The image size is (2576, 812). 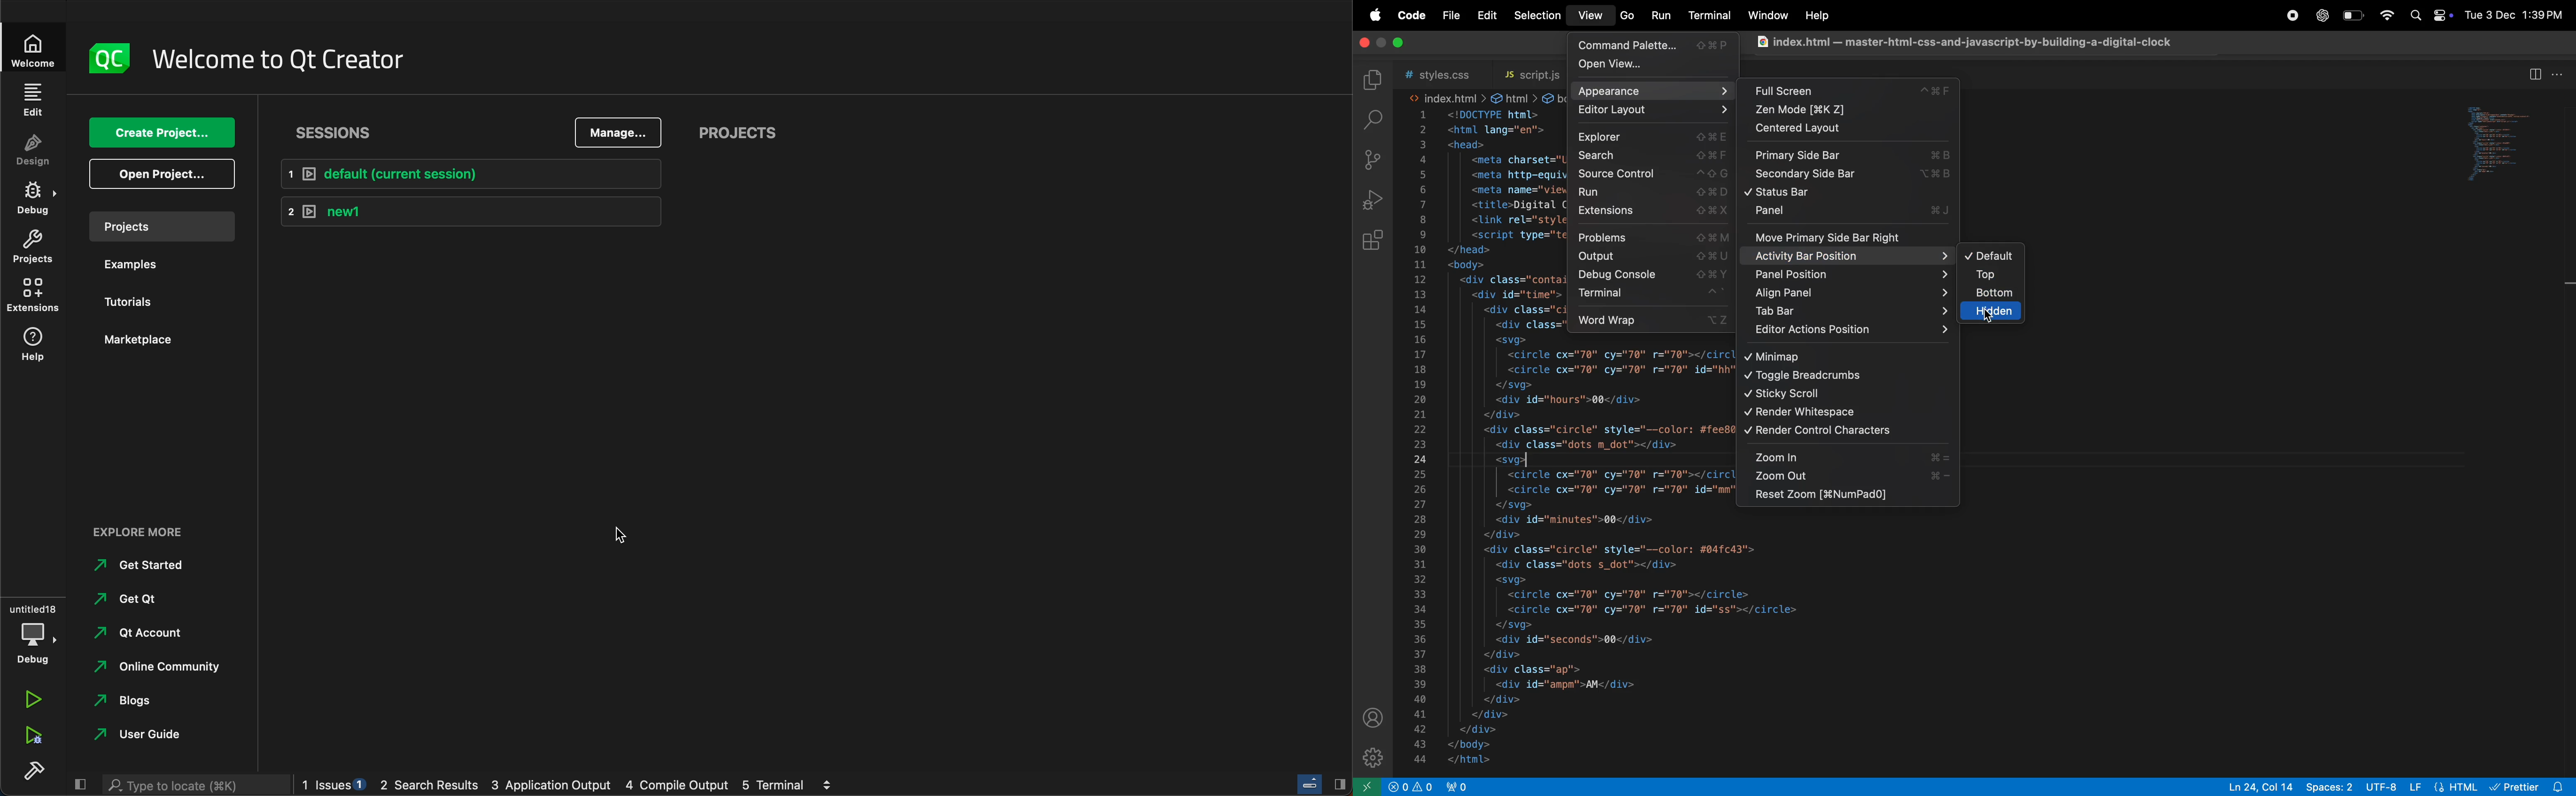 I want to click on projects, so click(x=162, y=226).